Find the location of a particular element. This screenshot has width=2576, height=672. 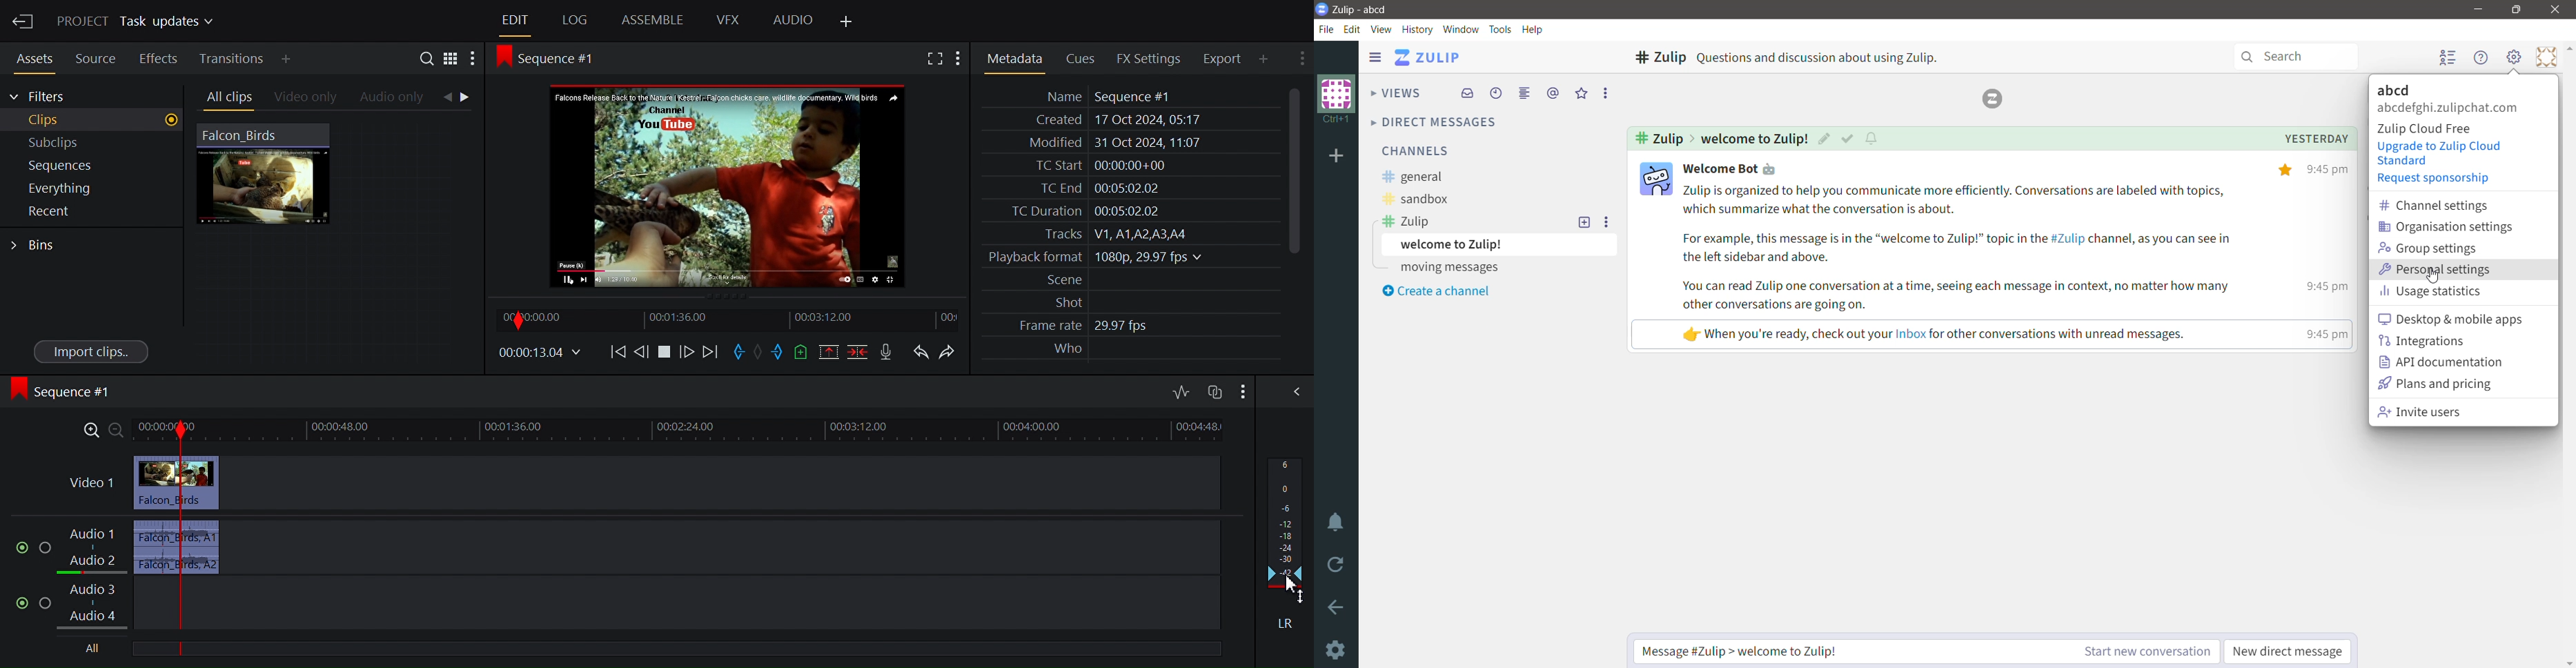

Organization Name is located at coordinates (1337, 100).